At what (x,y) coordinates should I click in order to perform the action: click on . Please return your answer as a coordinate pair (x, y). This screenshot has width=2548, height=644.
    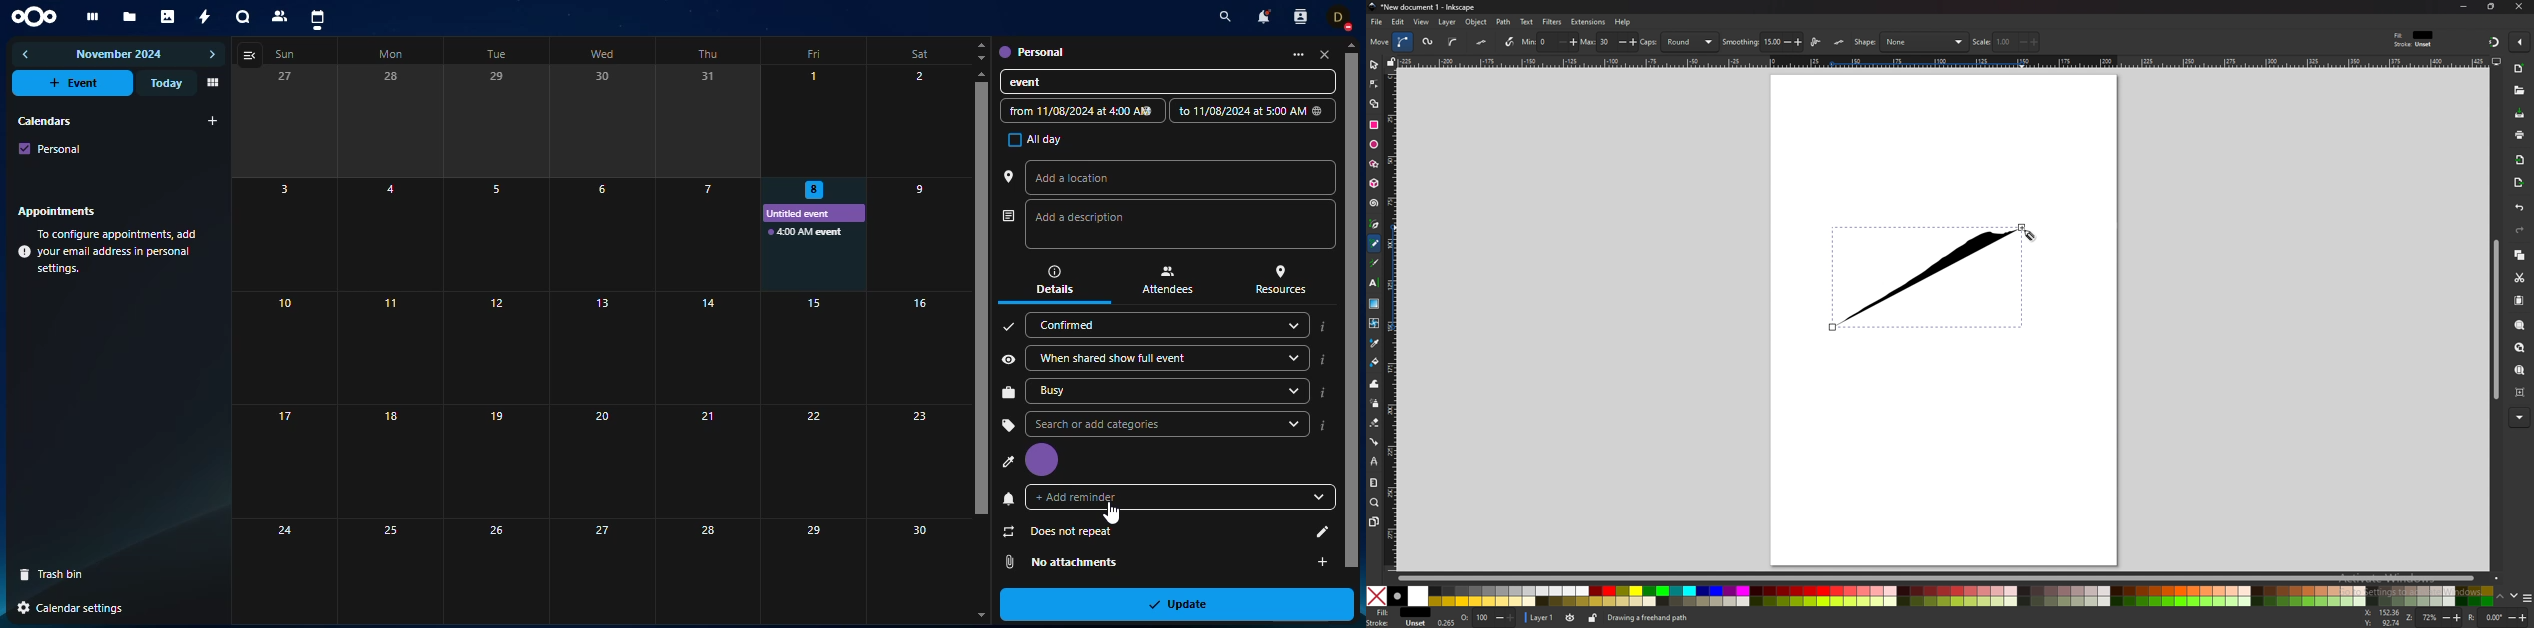
    Looking at the image, I should click on (89, 609).